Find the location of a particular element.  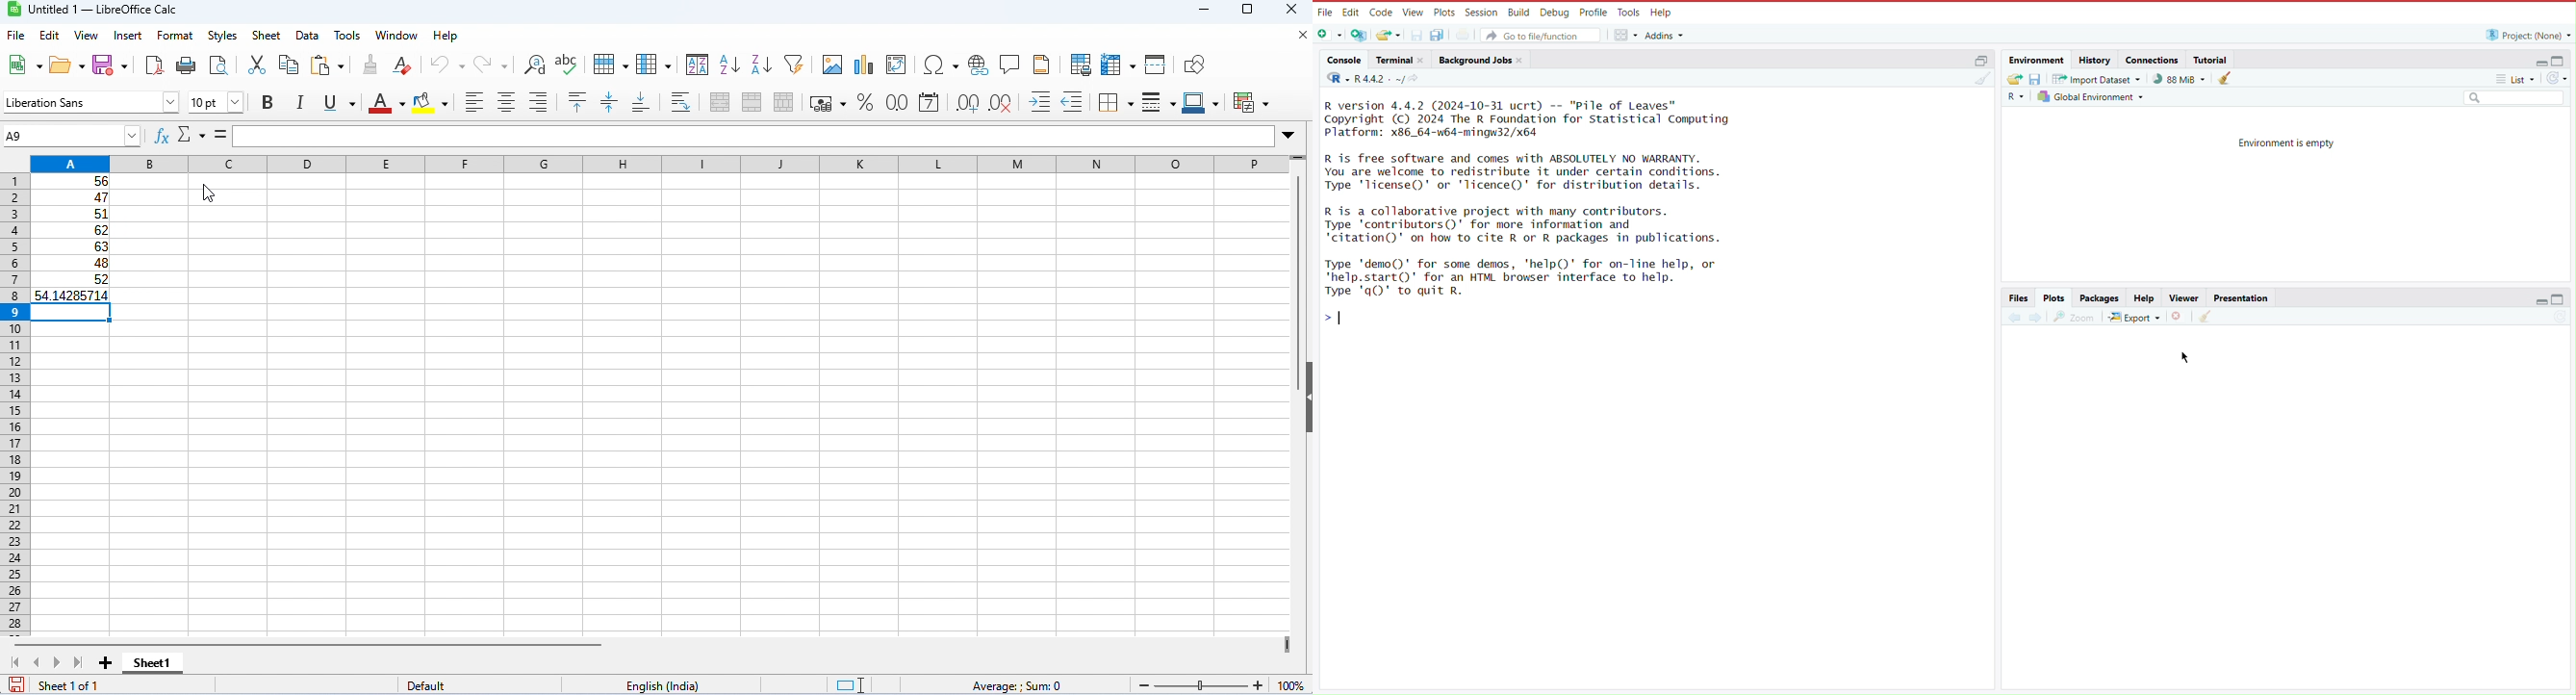

format is located at coordinates (175, 37).